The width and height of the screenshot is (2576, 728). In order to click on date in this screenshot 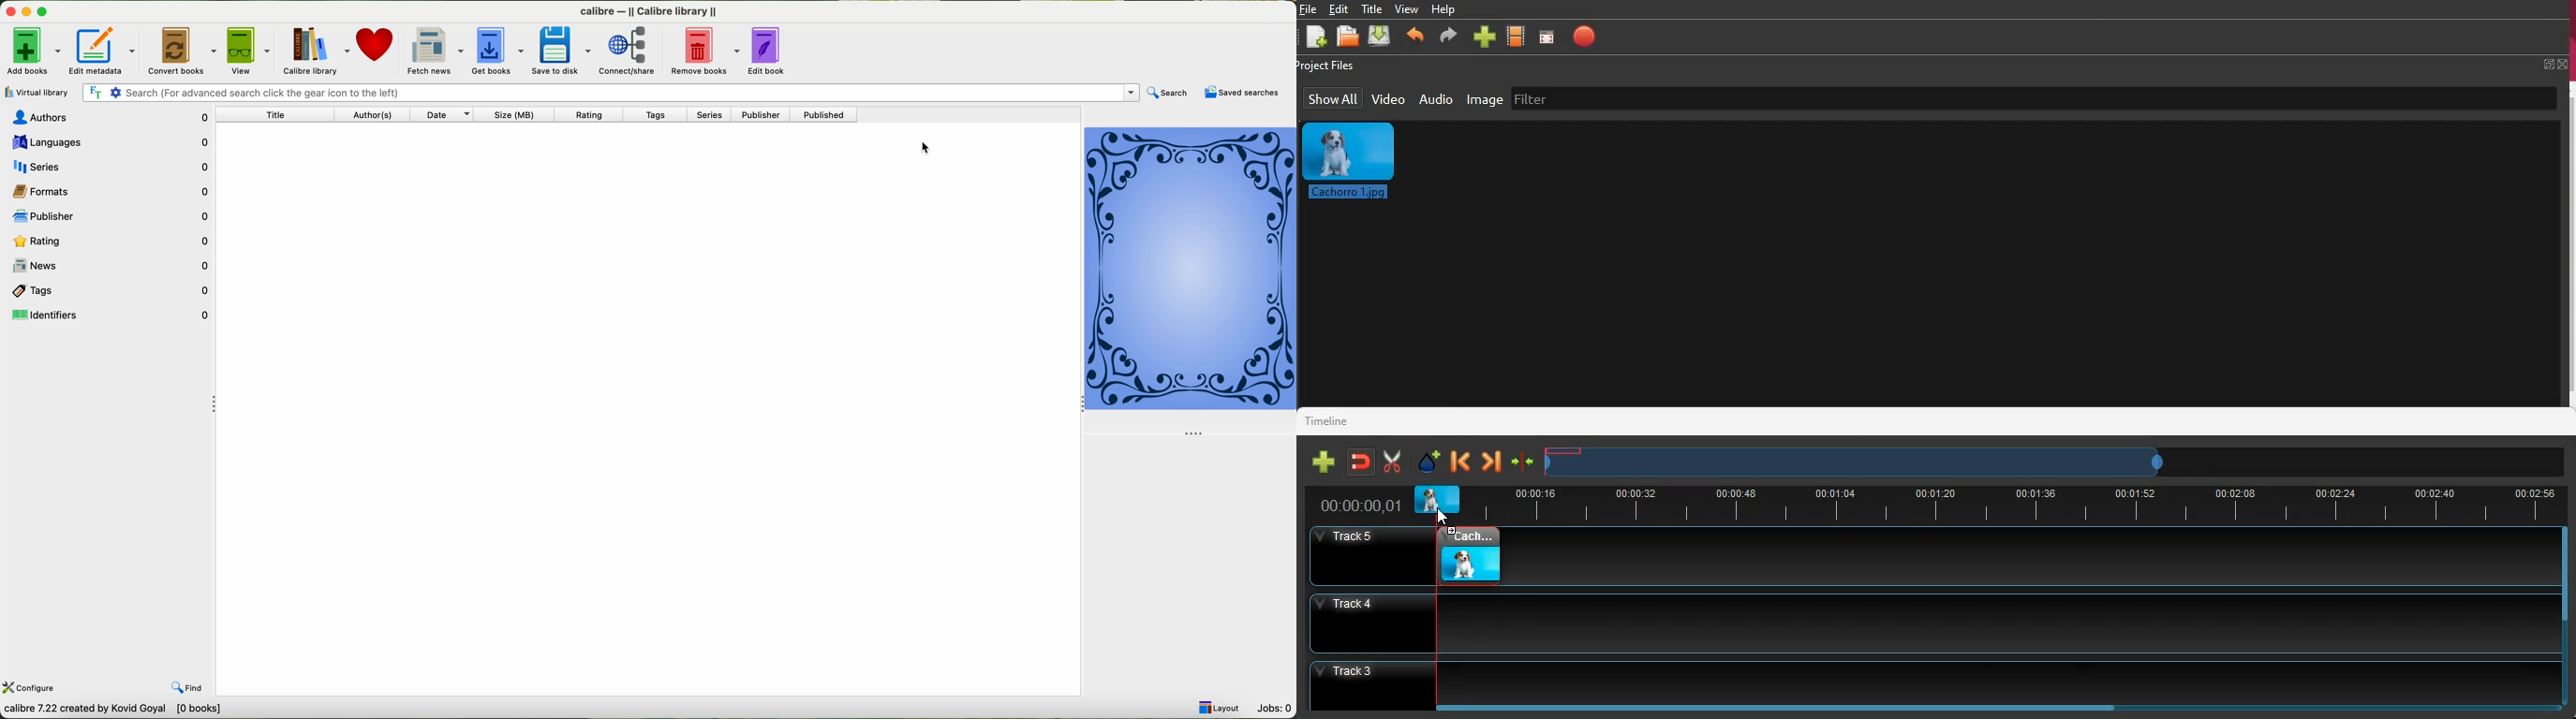, I will do `click(447, 115)`.